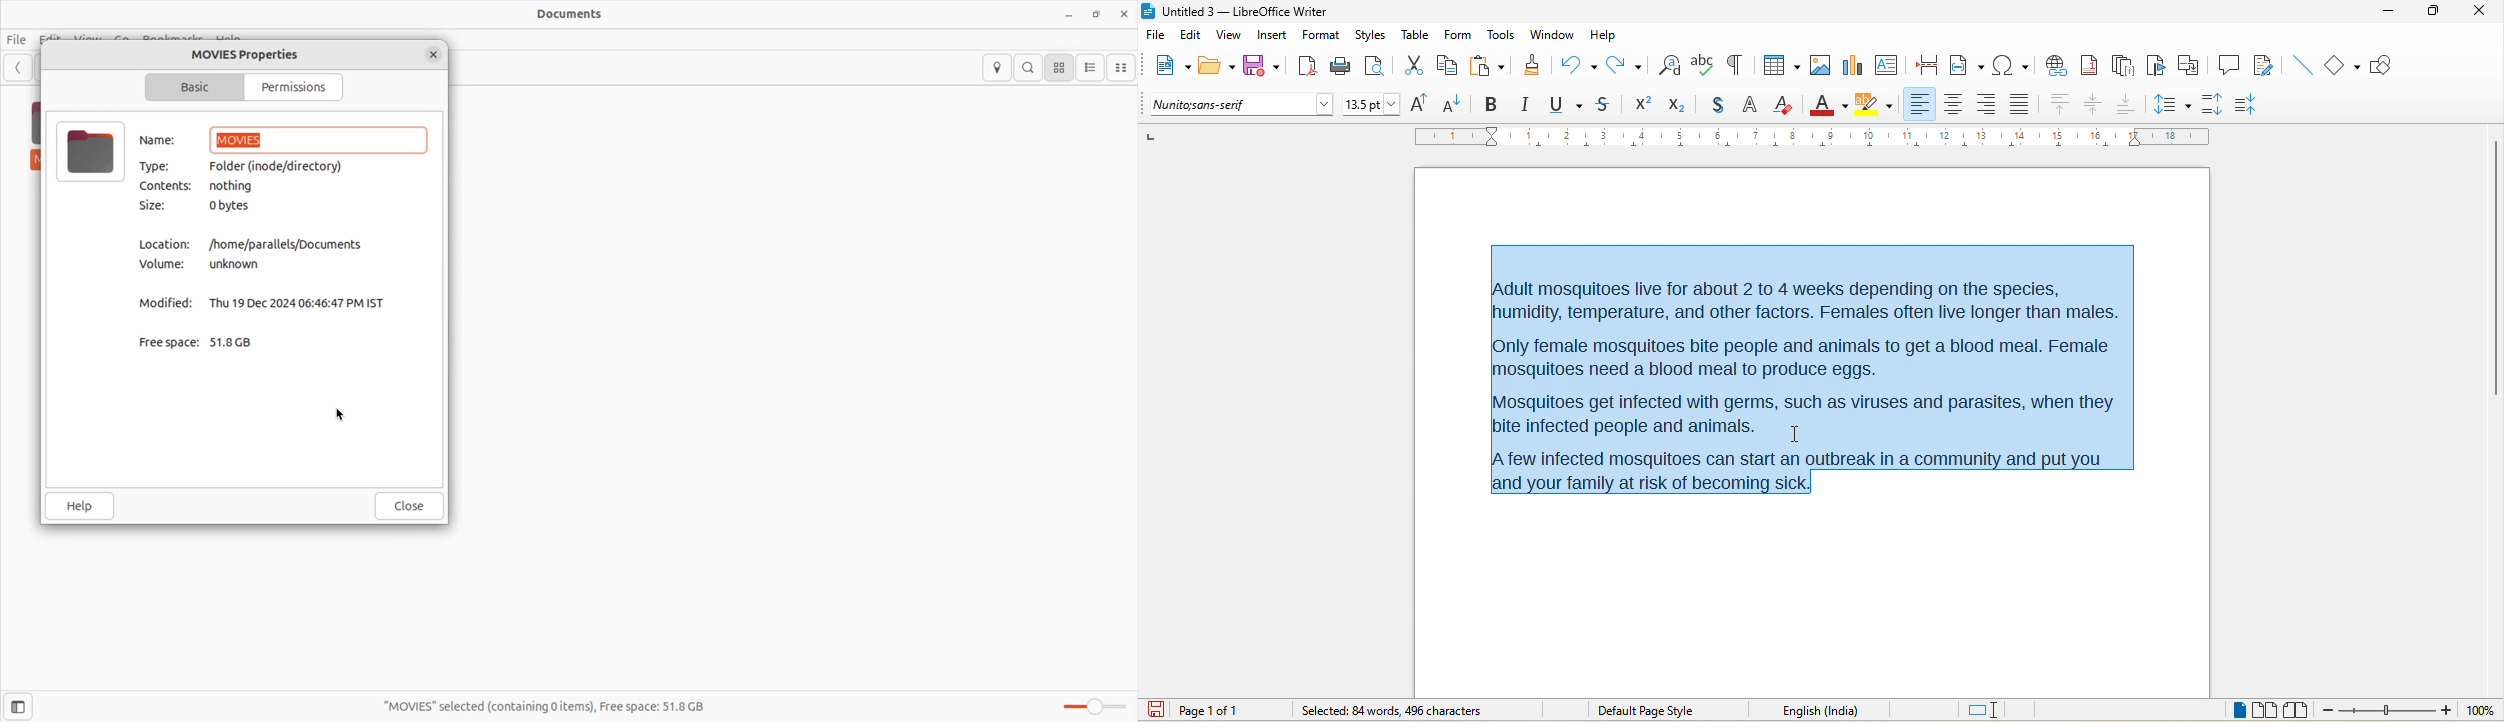 This screenshot has width=2520, height=728. Describe the element at coordinates (1454, 103) in the screenshot. I see `decrease size` at that location.